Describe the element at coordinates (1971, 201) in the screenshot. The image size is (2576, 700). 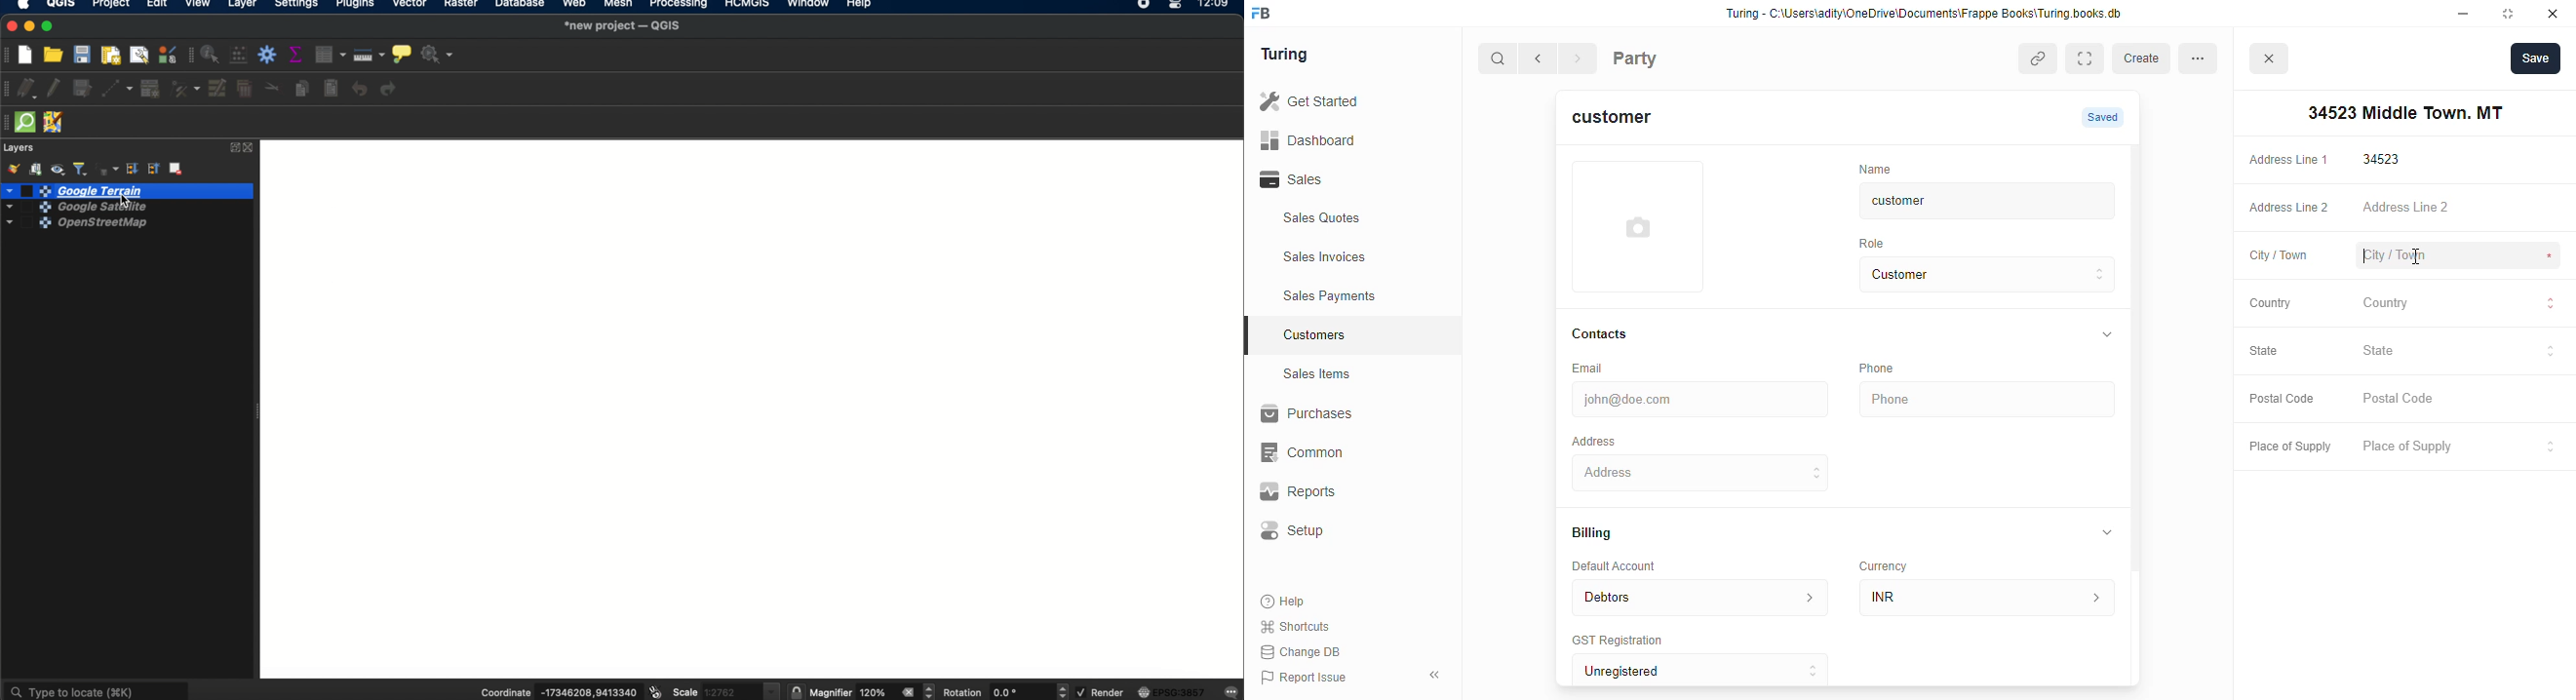
I see `customer` at that location.